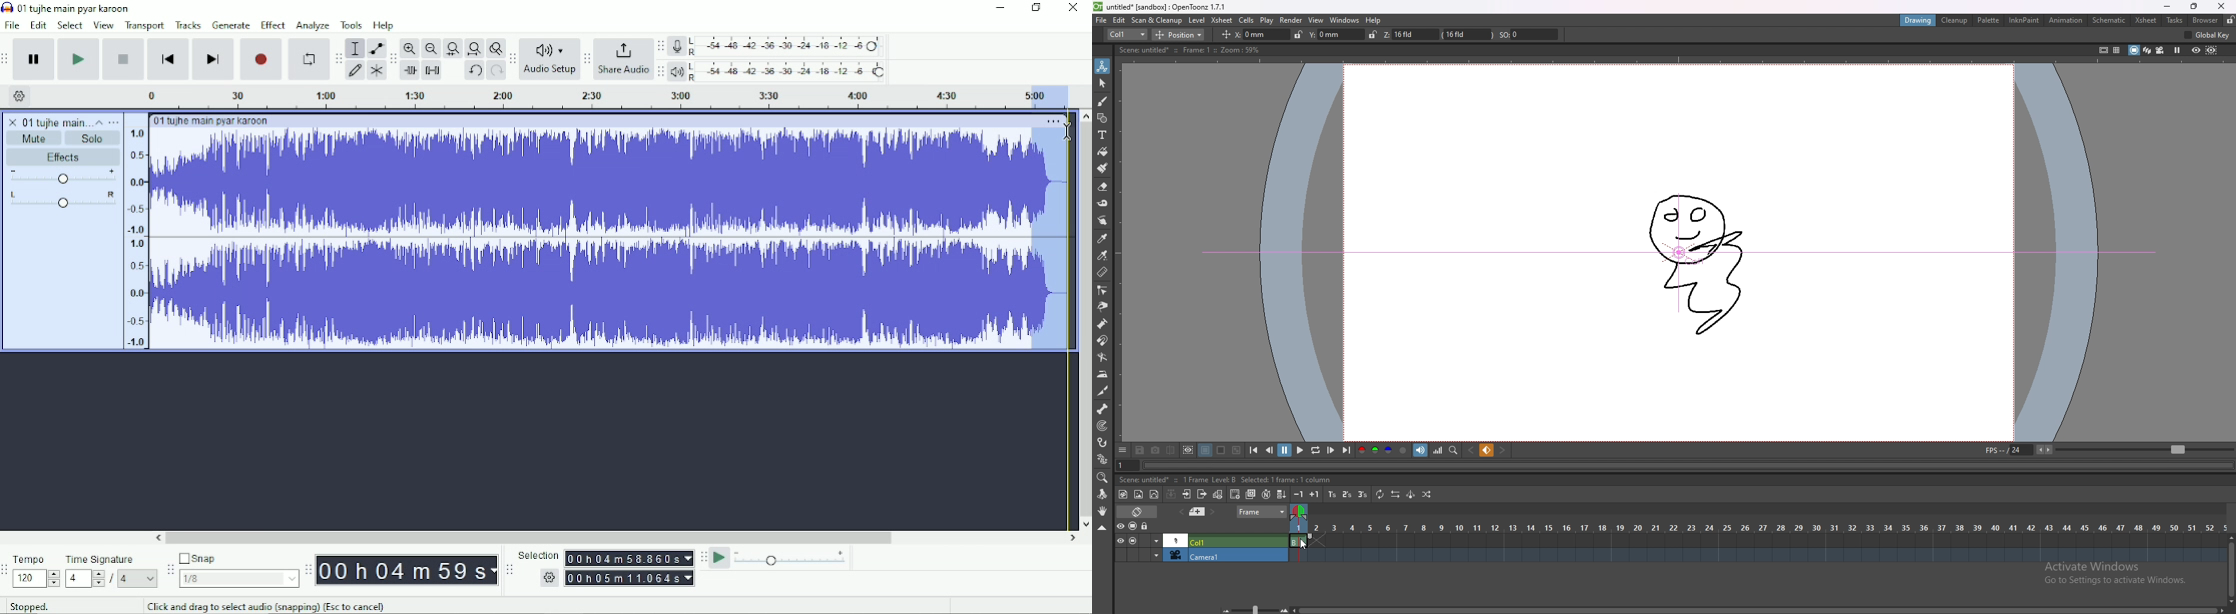 This screenshot has width=2240, height=616. I want to click on Share Audio, so click(624, 58).